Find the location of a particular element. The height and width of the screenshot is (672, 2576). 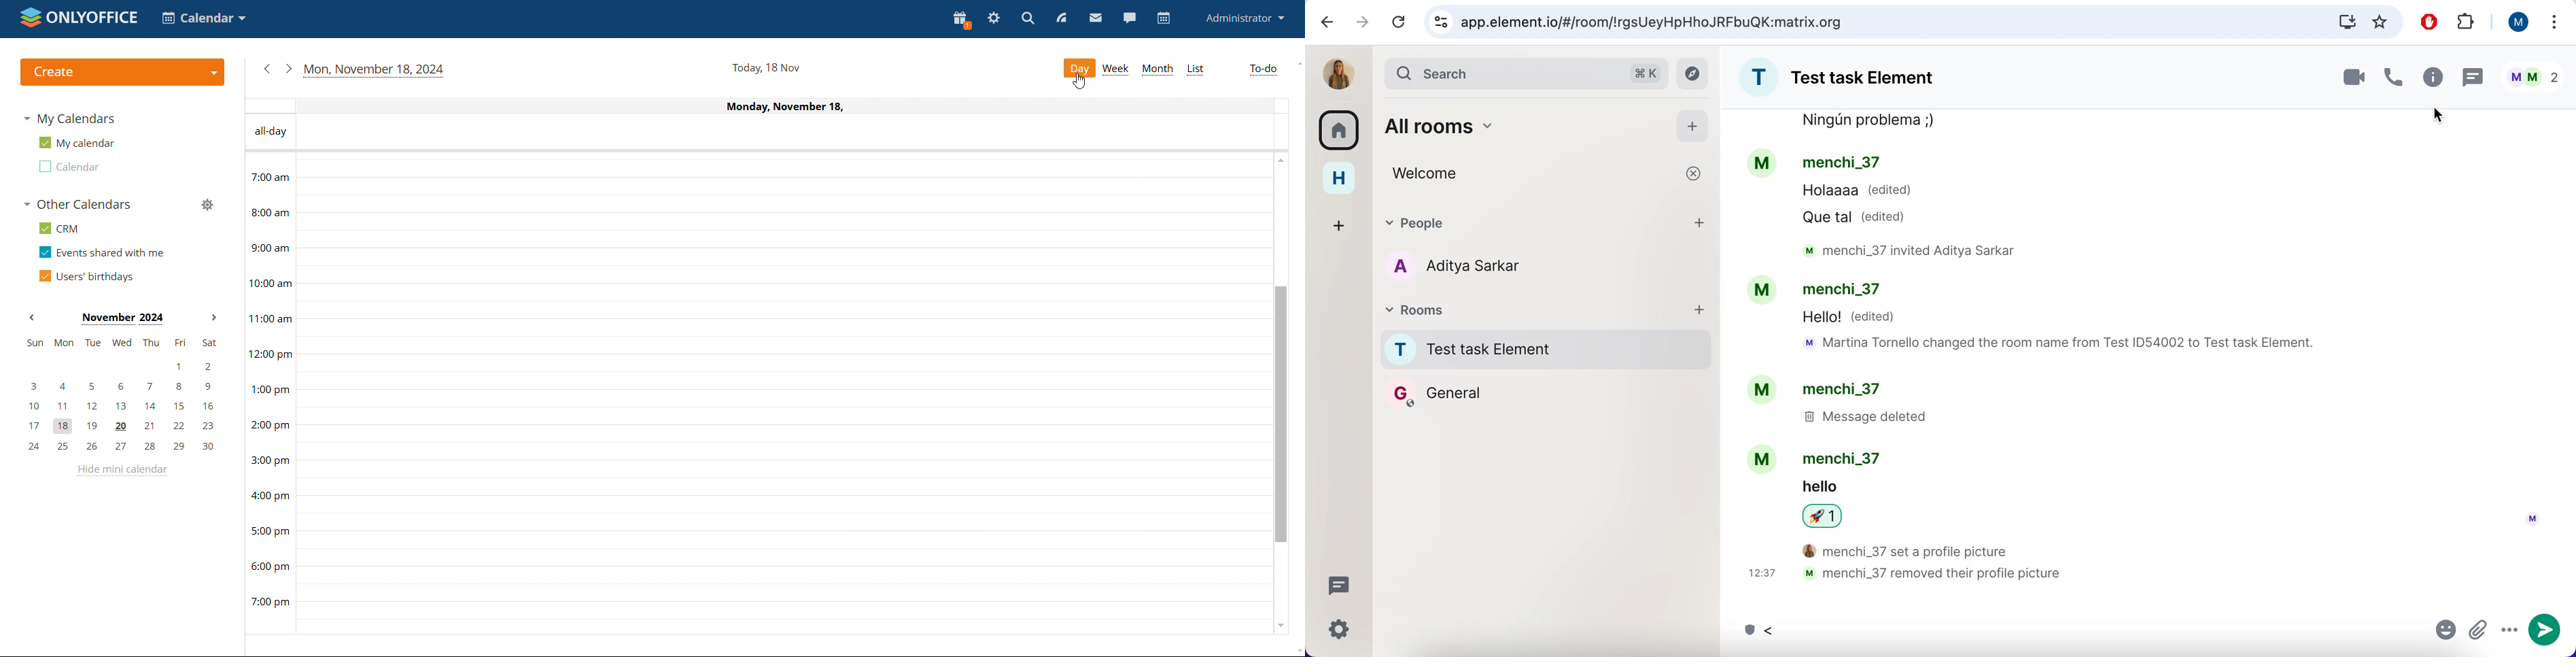

attachments is located at coordinates (2480, 631).